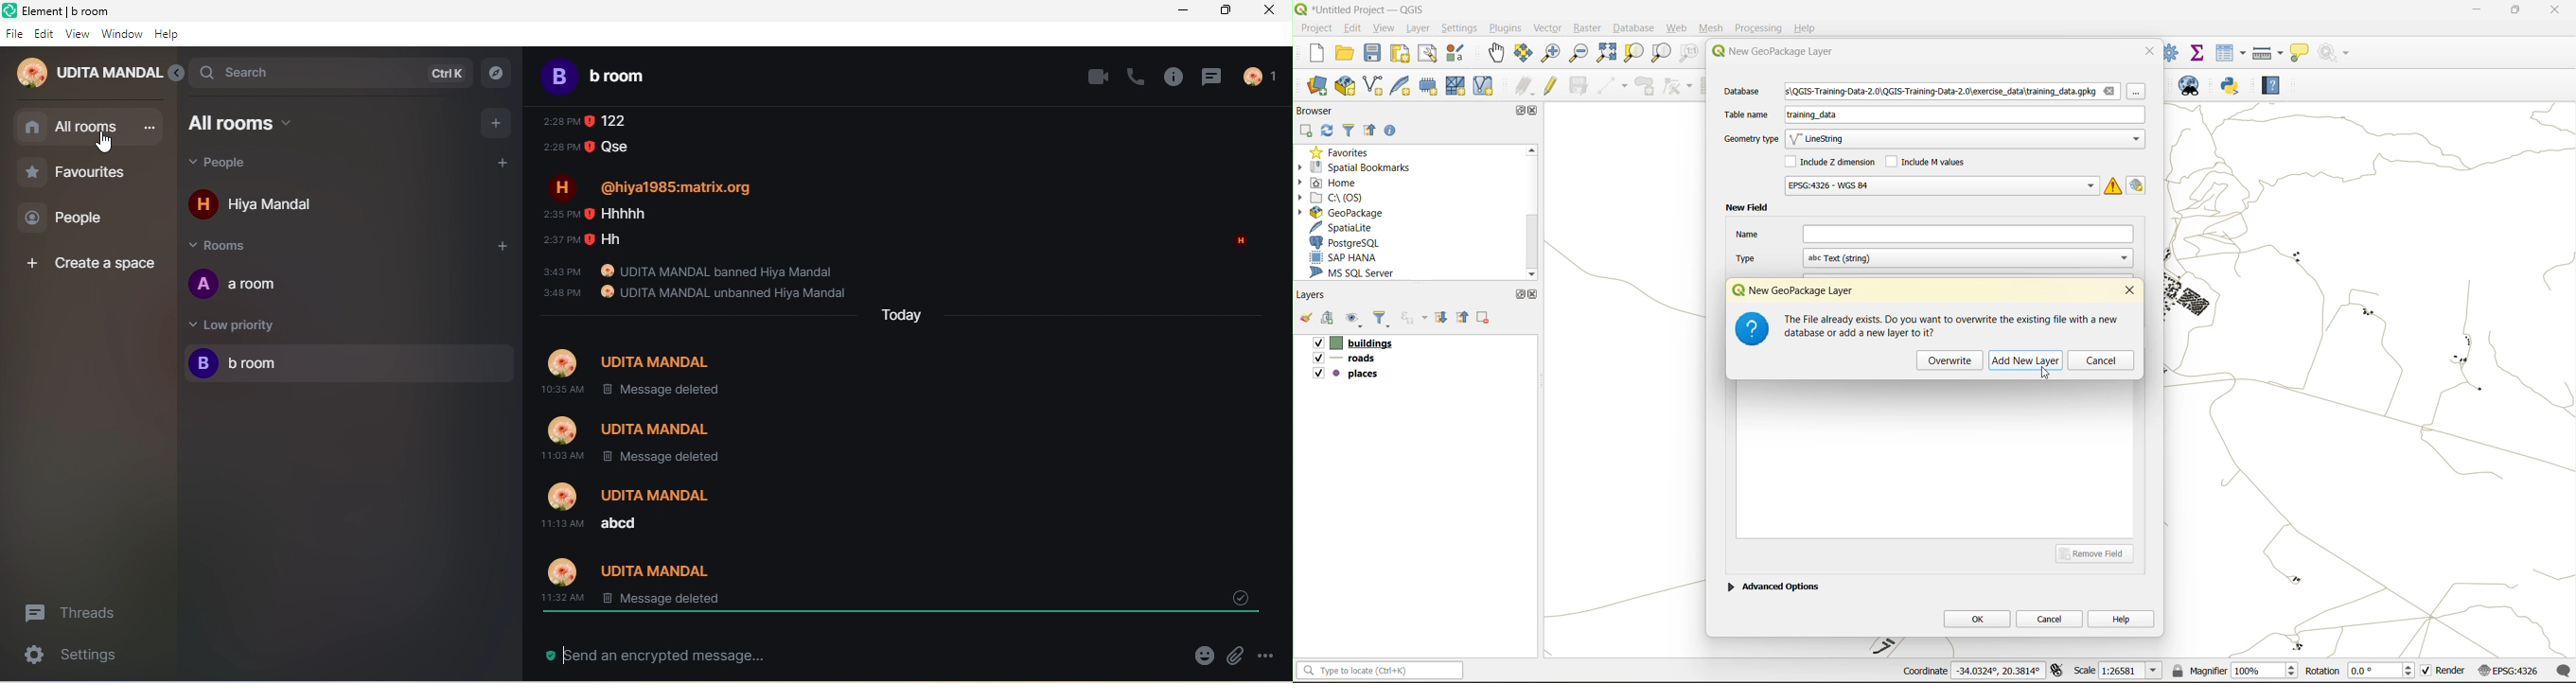  What do you see at coordinates (1346, 376) in the screenshot?
I see `places` at bounding box center [1346, 376].